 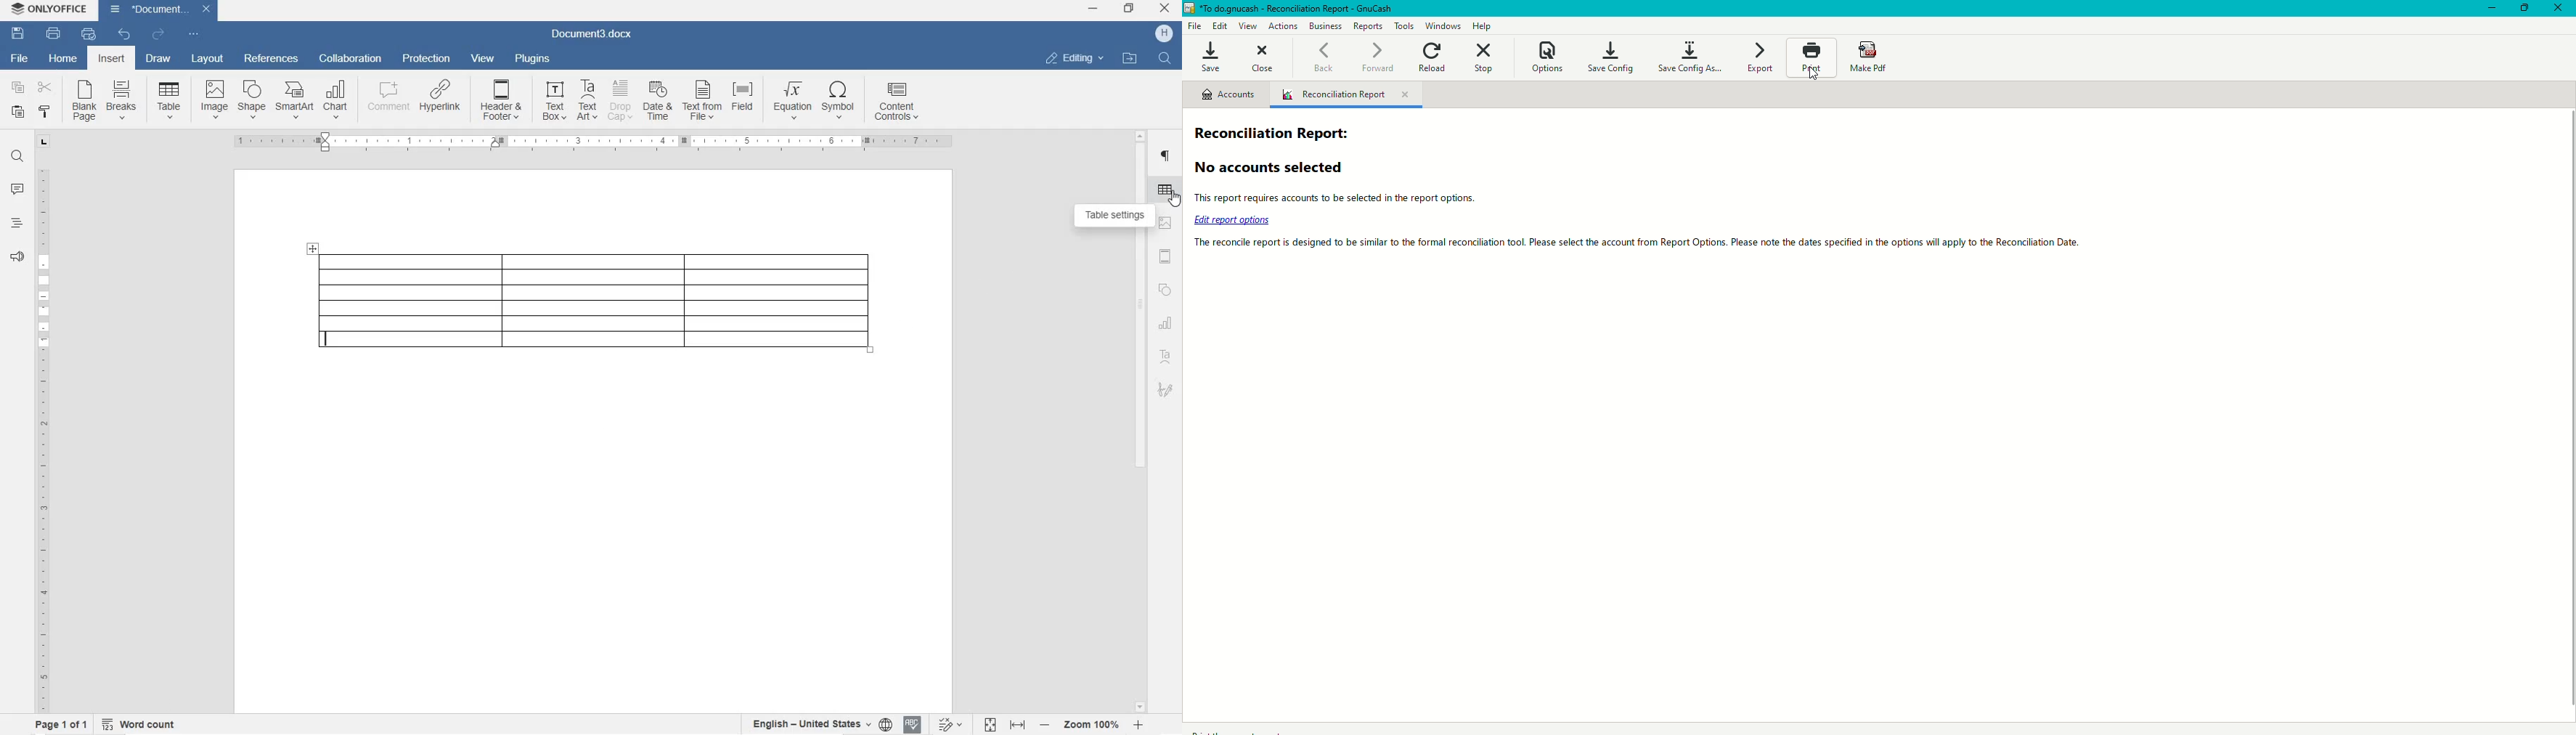 I want to click on HOME, so click(x=63, y=57).